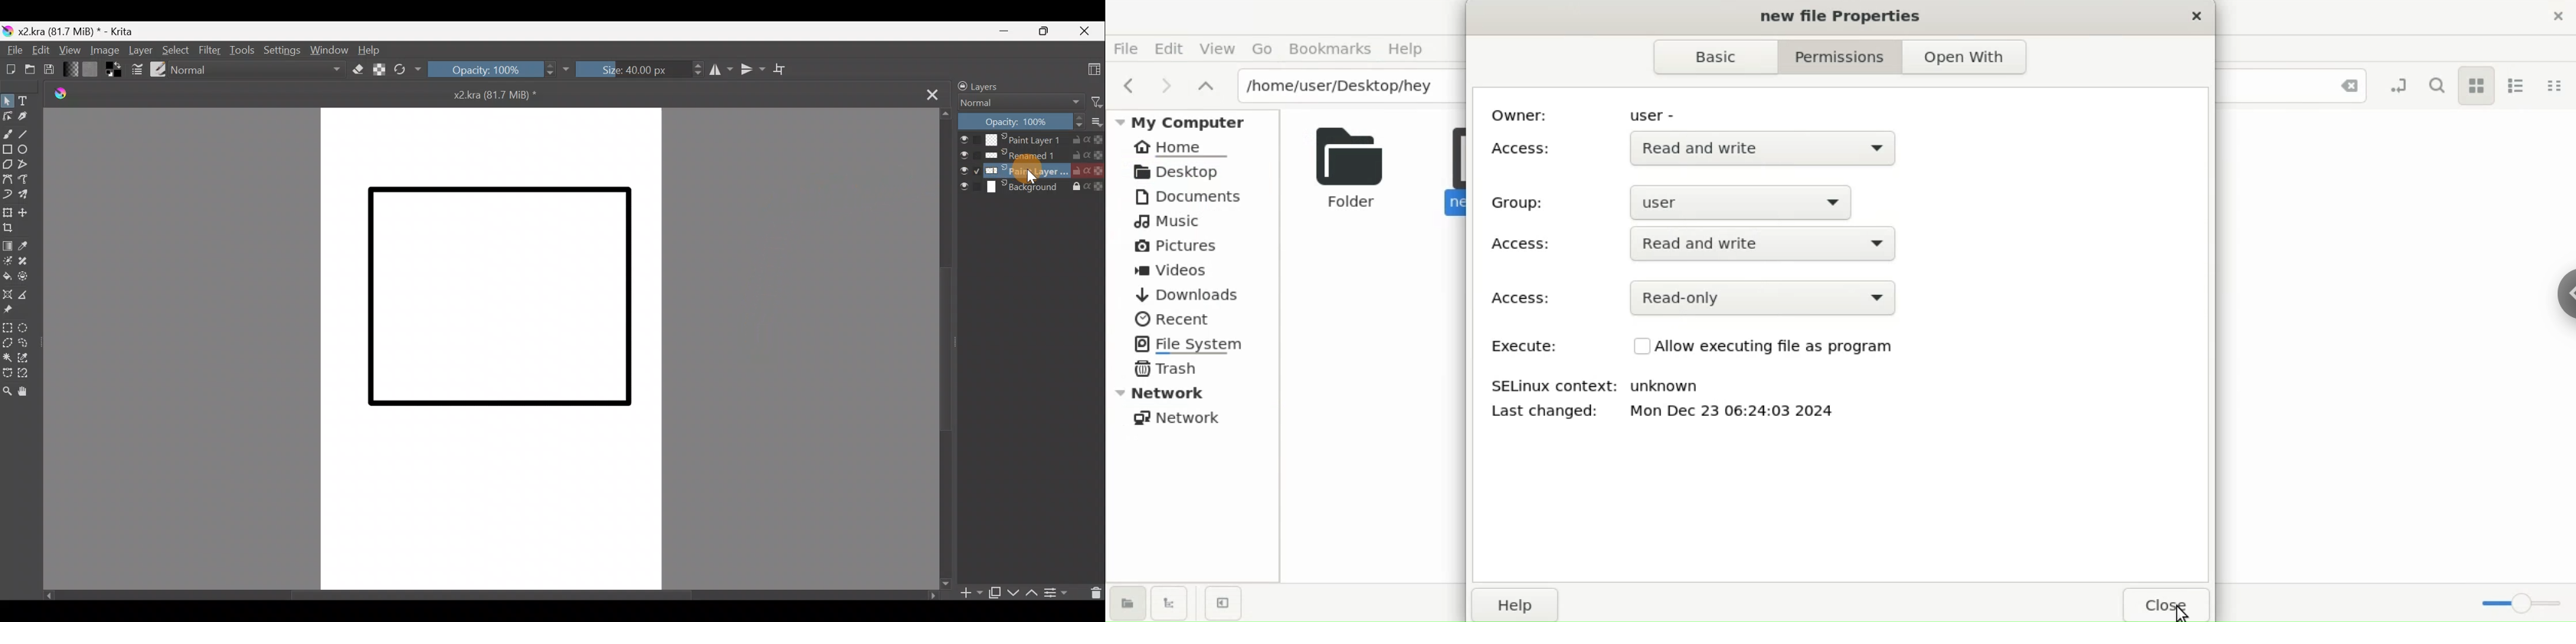 This screenshot has height=644, width=2576. Describe the element at coordinates (1205, 84) in the screenshot. I see `parent folders` at that location.